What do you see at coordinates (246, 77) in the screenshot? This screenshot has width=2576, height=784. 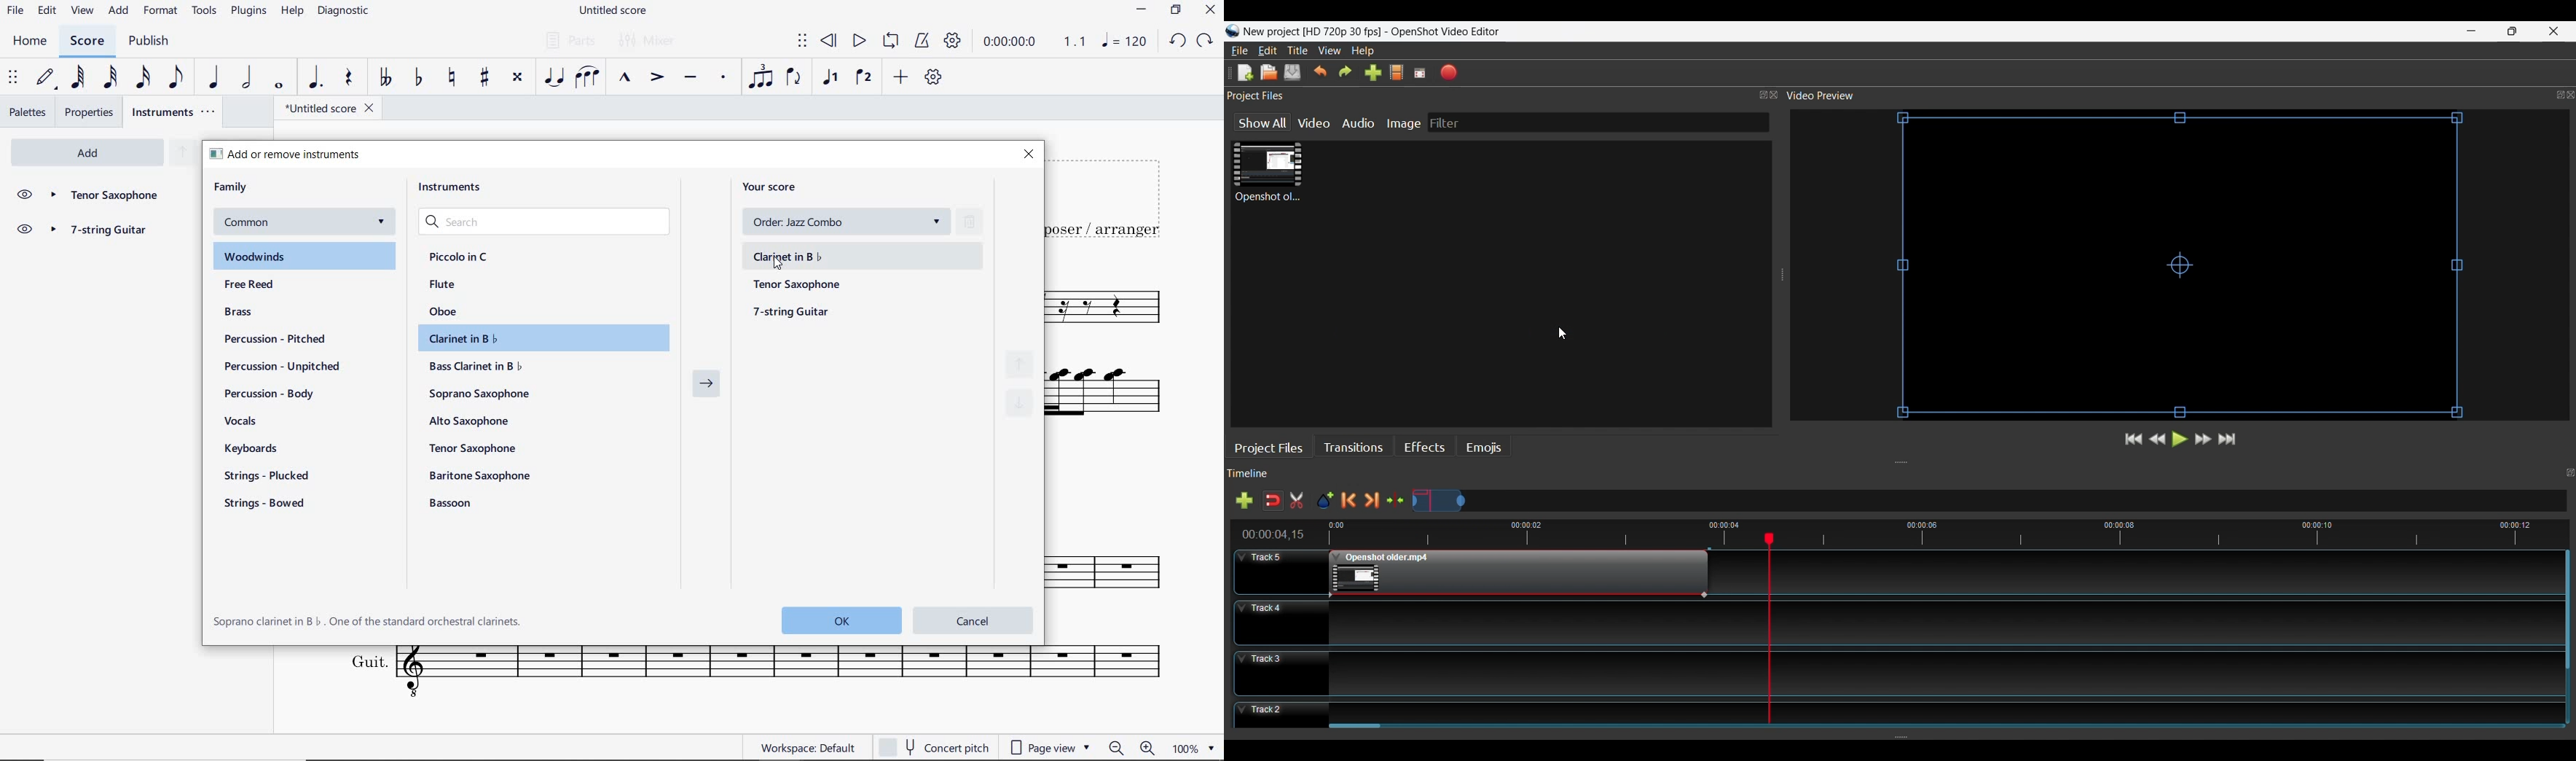 I see `HALF NOTE` at bounding box center [246, 77].